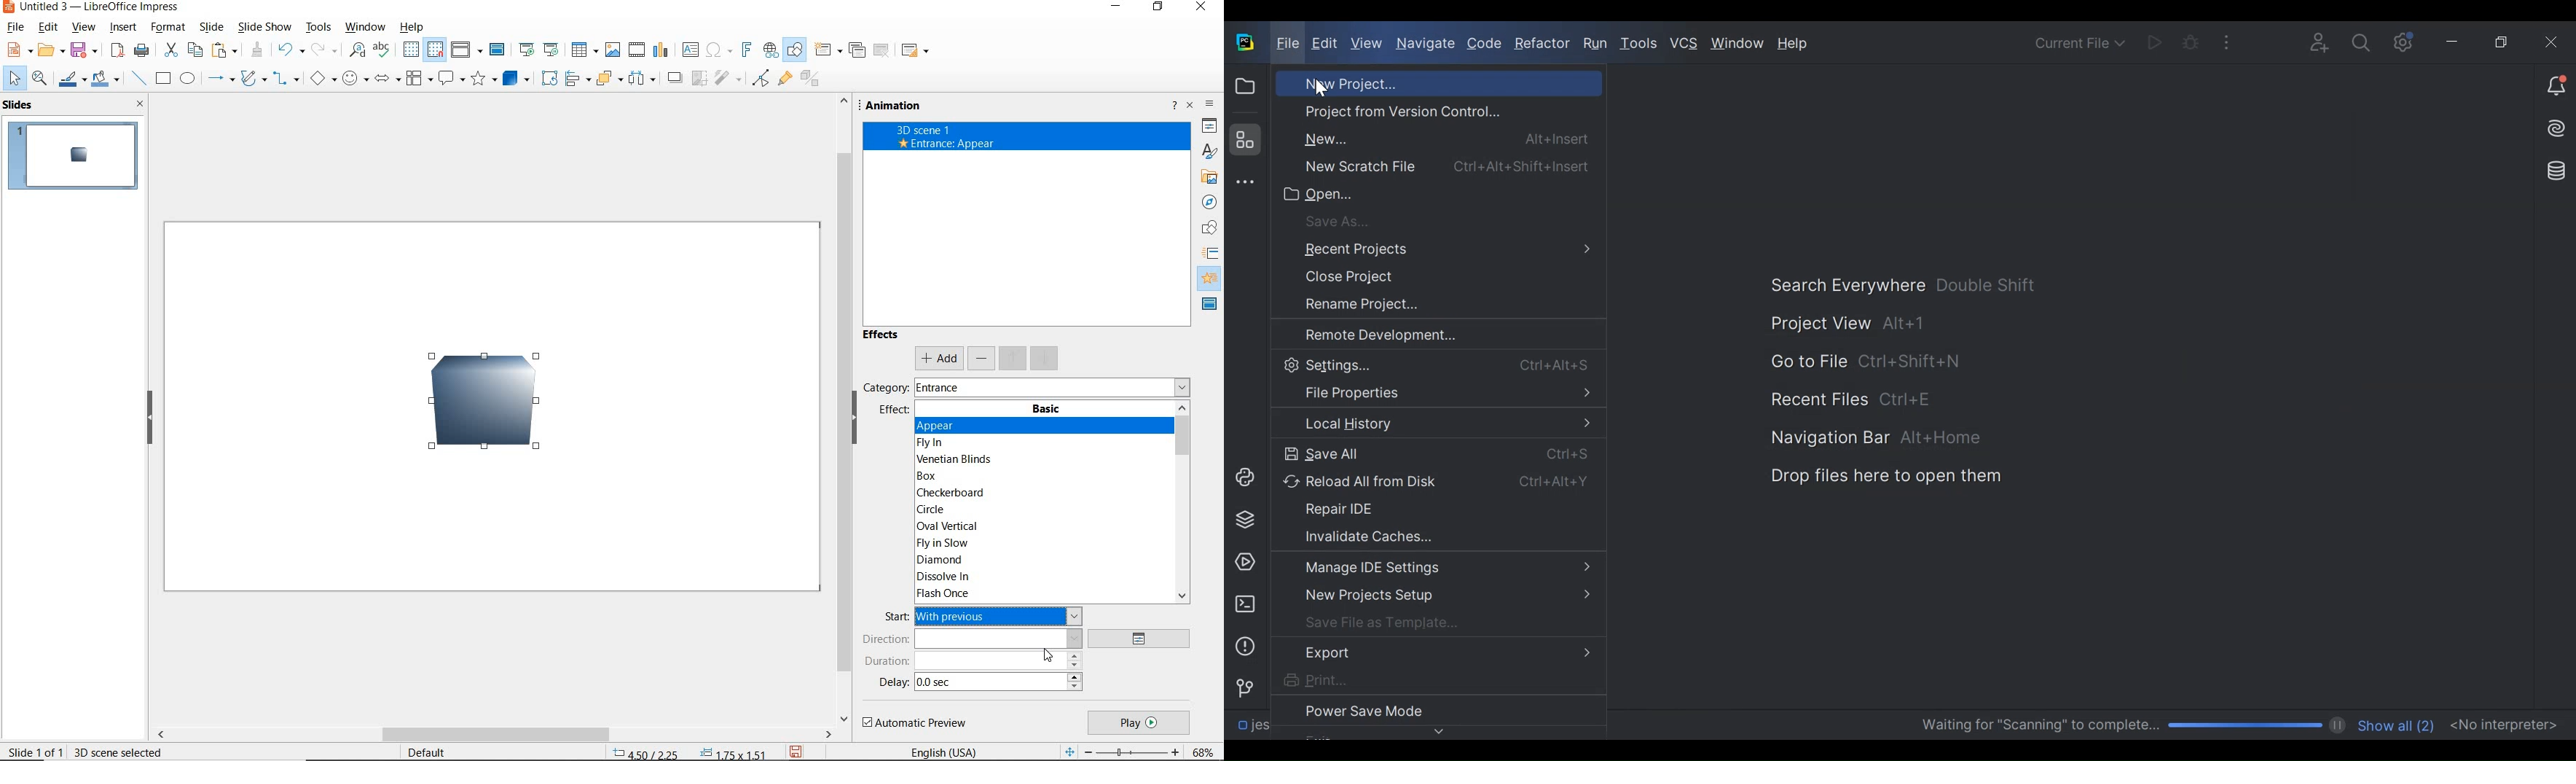 This screenshot has height=784, width=2576. I want to click on slide show, so click(265, 28).